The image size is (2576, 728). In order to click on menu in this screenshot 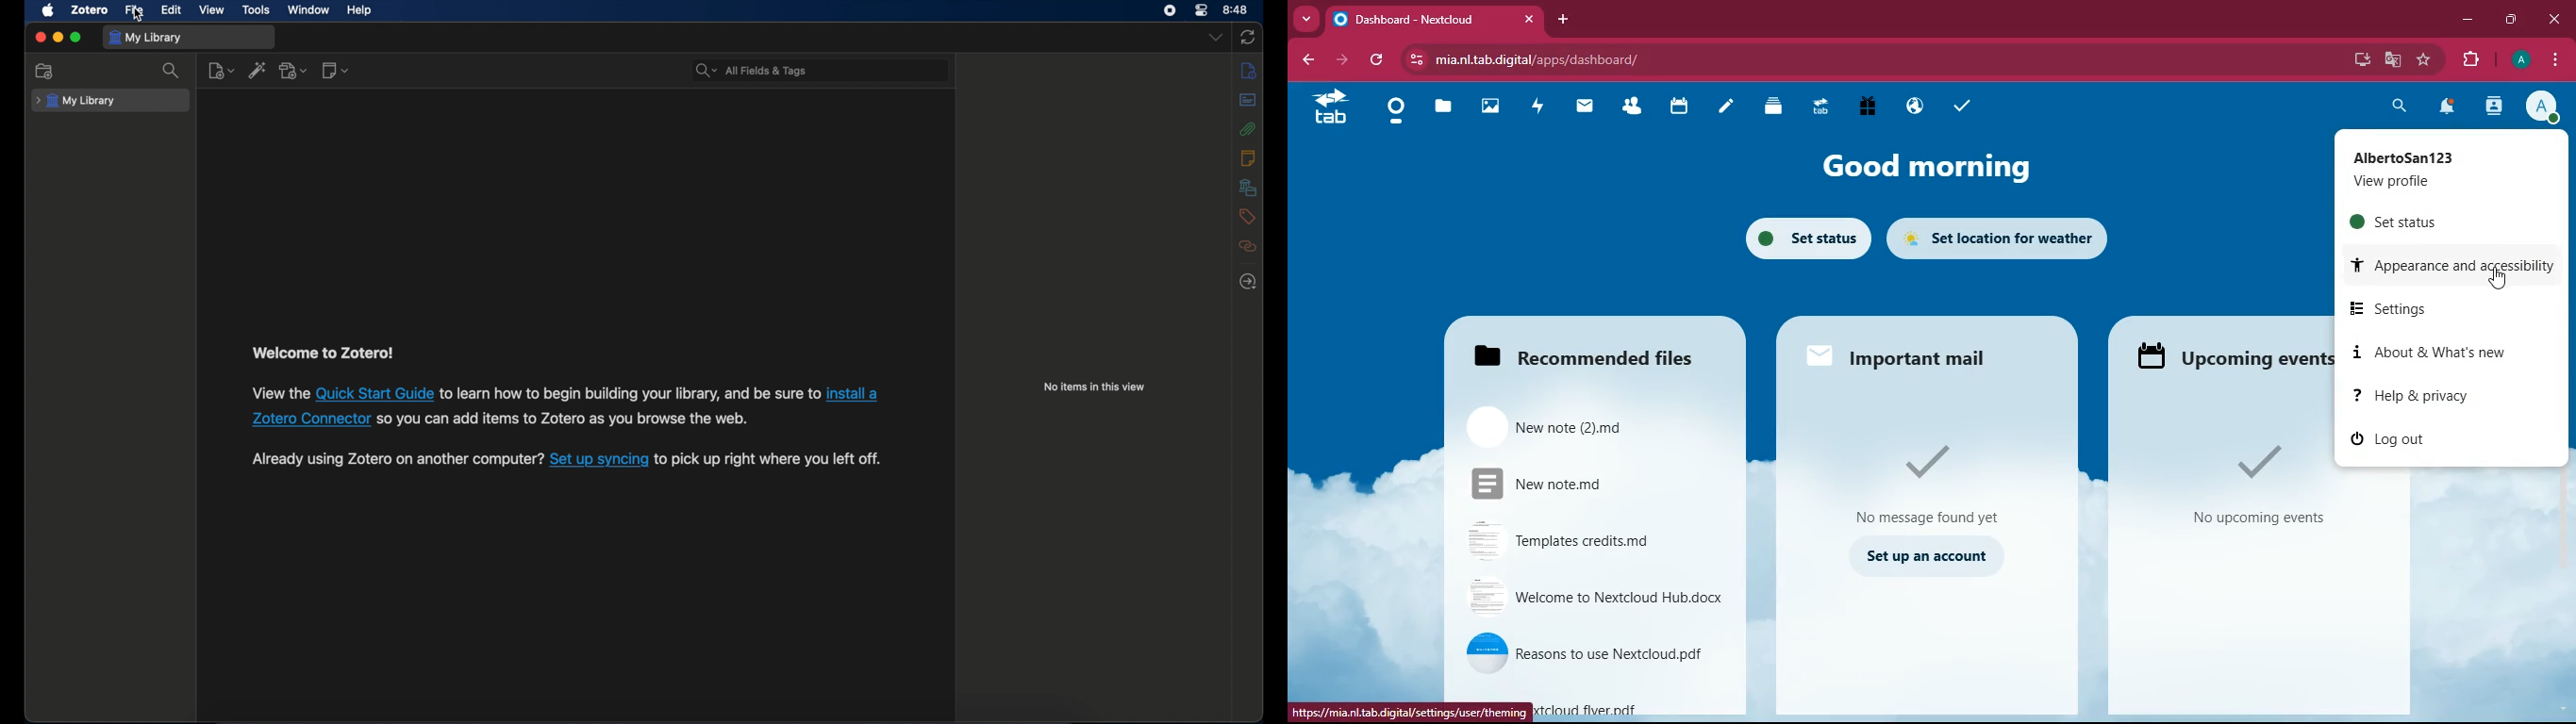, I will do `click(2554, 58)`.